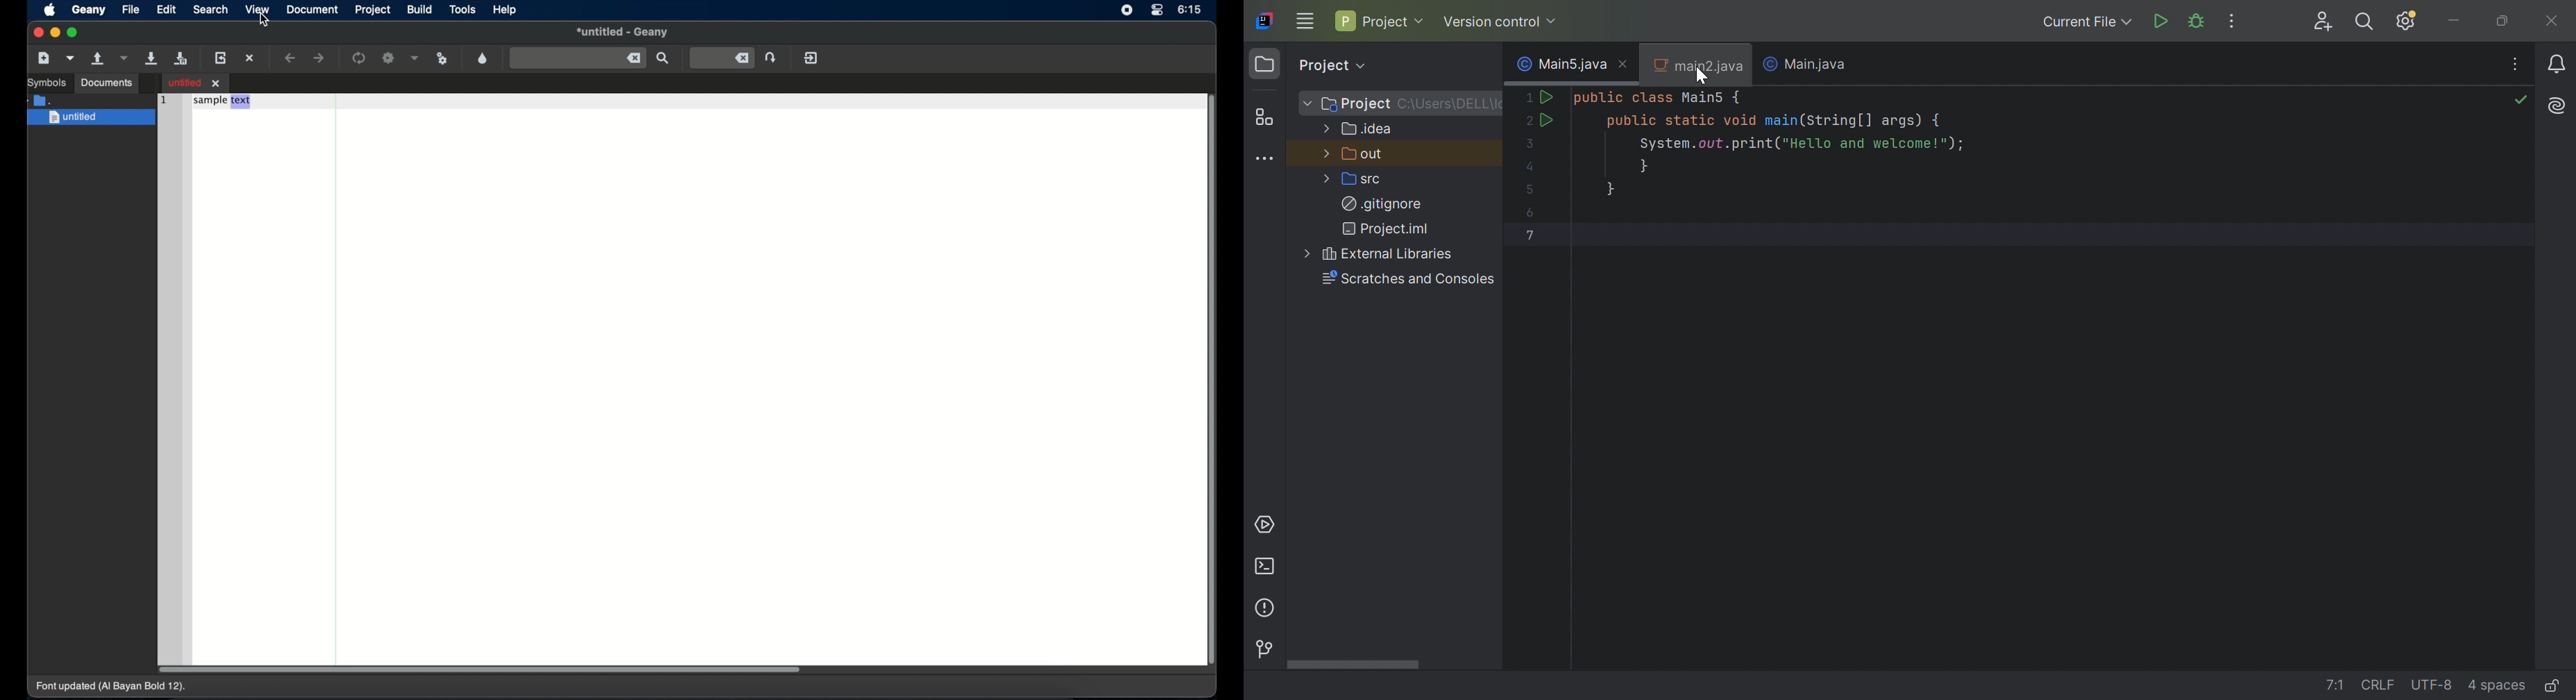 The height and width of the screenshot is (700, 2576). What do you see at coordinates (664, 58) in the screenshot?
I see `find the entered text in the current file` at bounding box center [664, 58].